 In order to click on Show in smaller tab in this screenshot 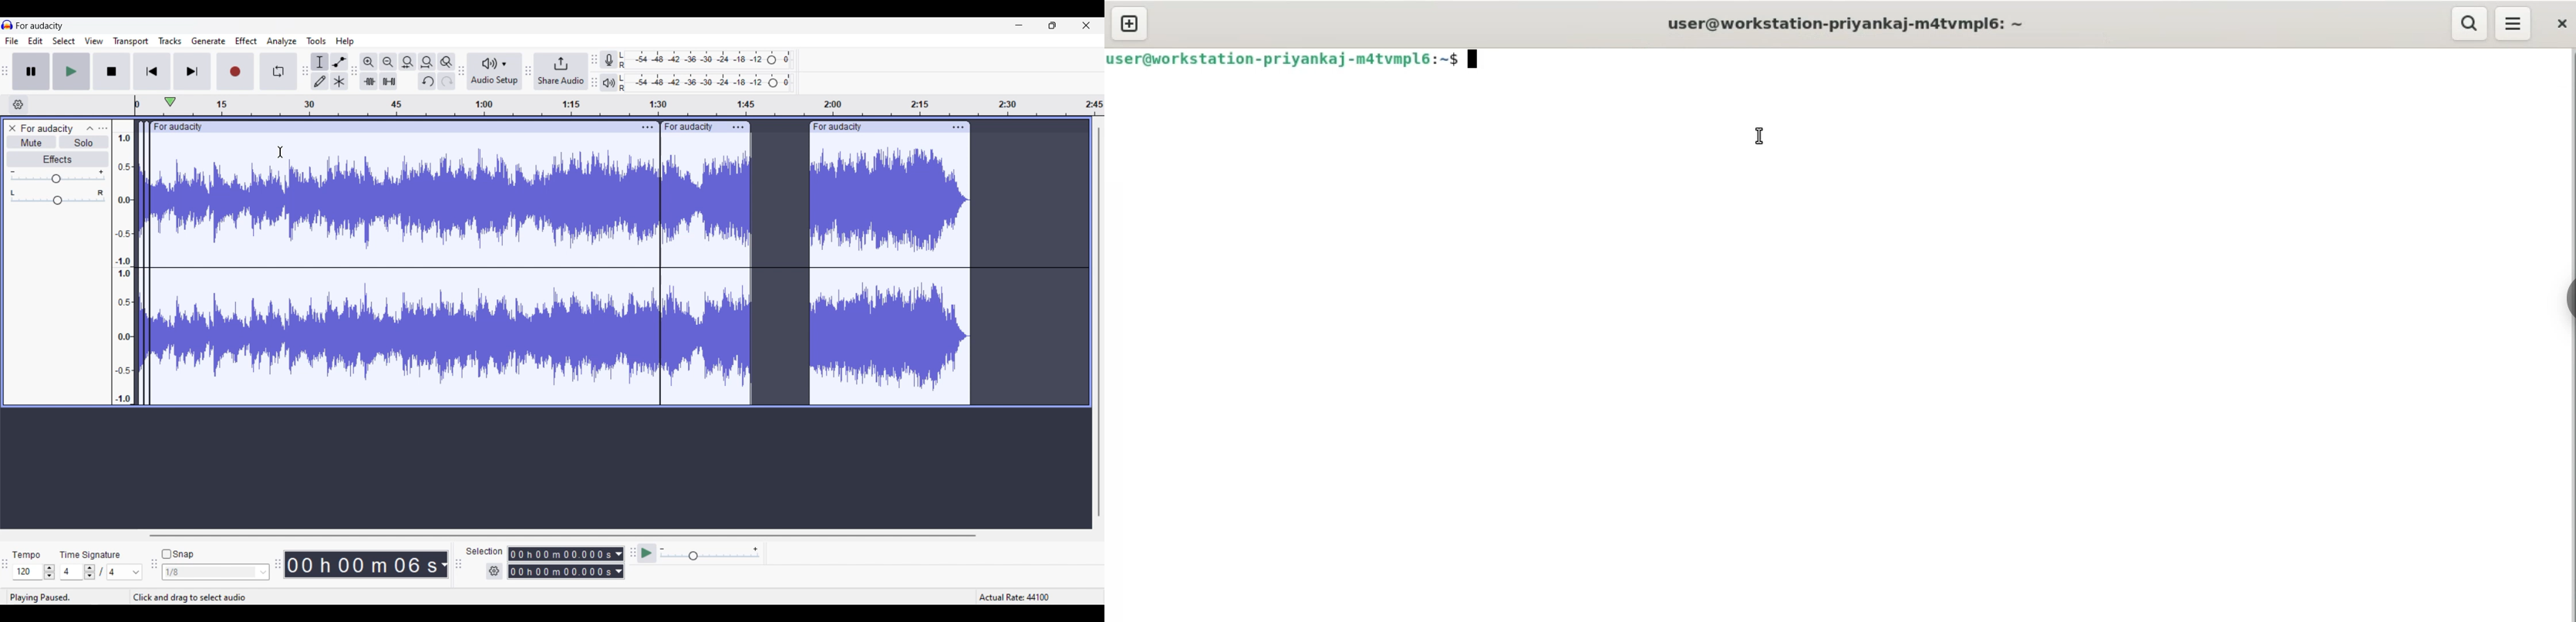, I will do `click(1053, 25)`.